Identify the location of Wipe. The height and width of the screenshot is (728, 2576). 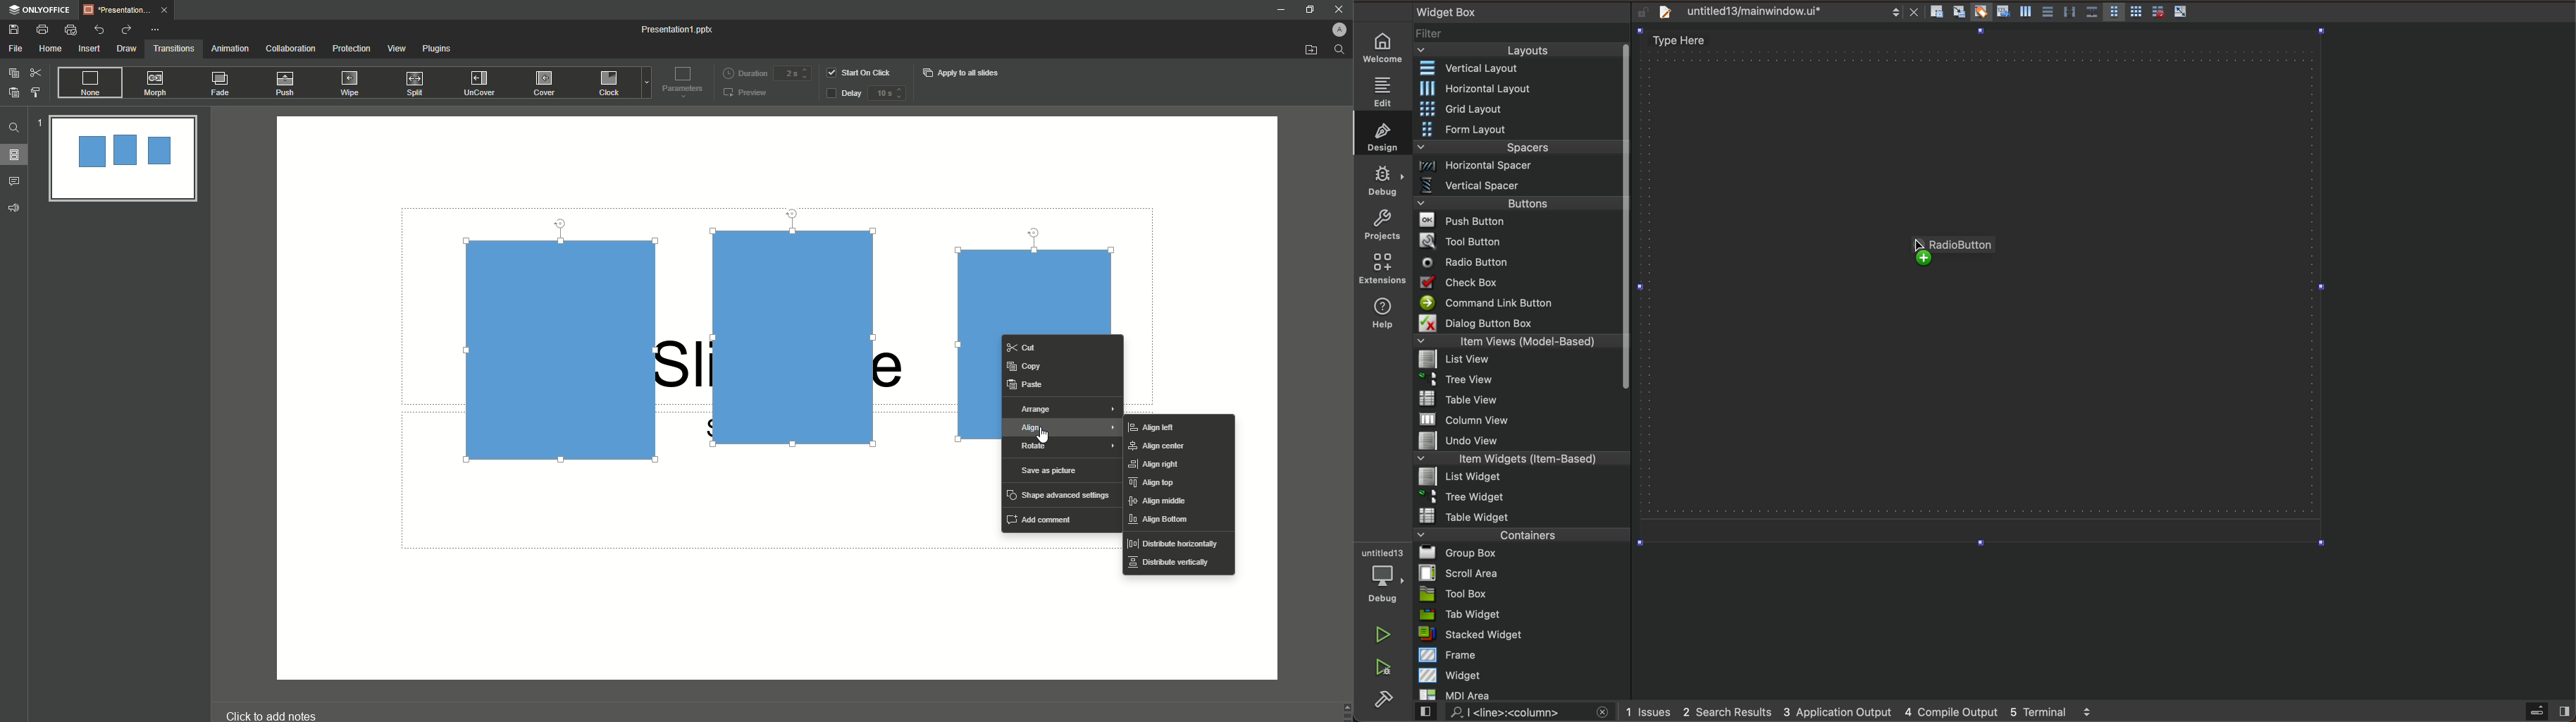
(350, 82).